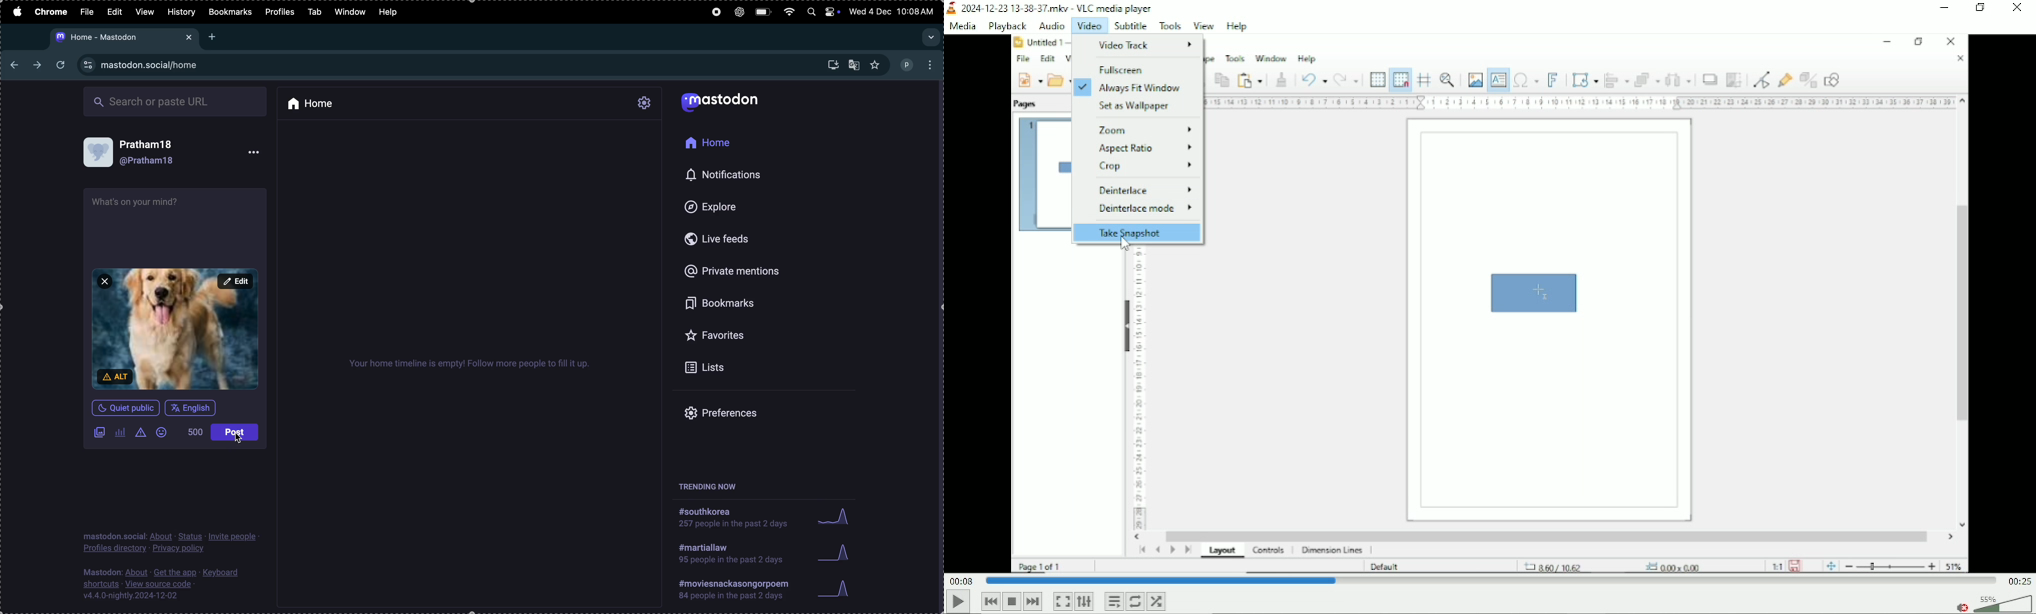 Image resolution: width=2044 pixels, height=616 pixels. Describe the element at coordinates (957, 603) in the screenshot. I see `Play` at that location.